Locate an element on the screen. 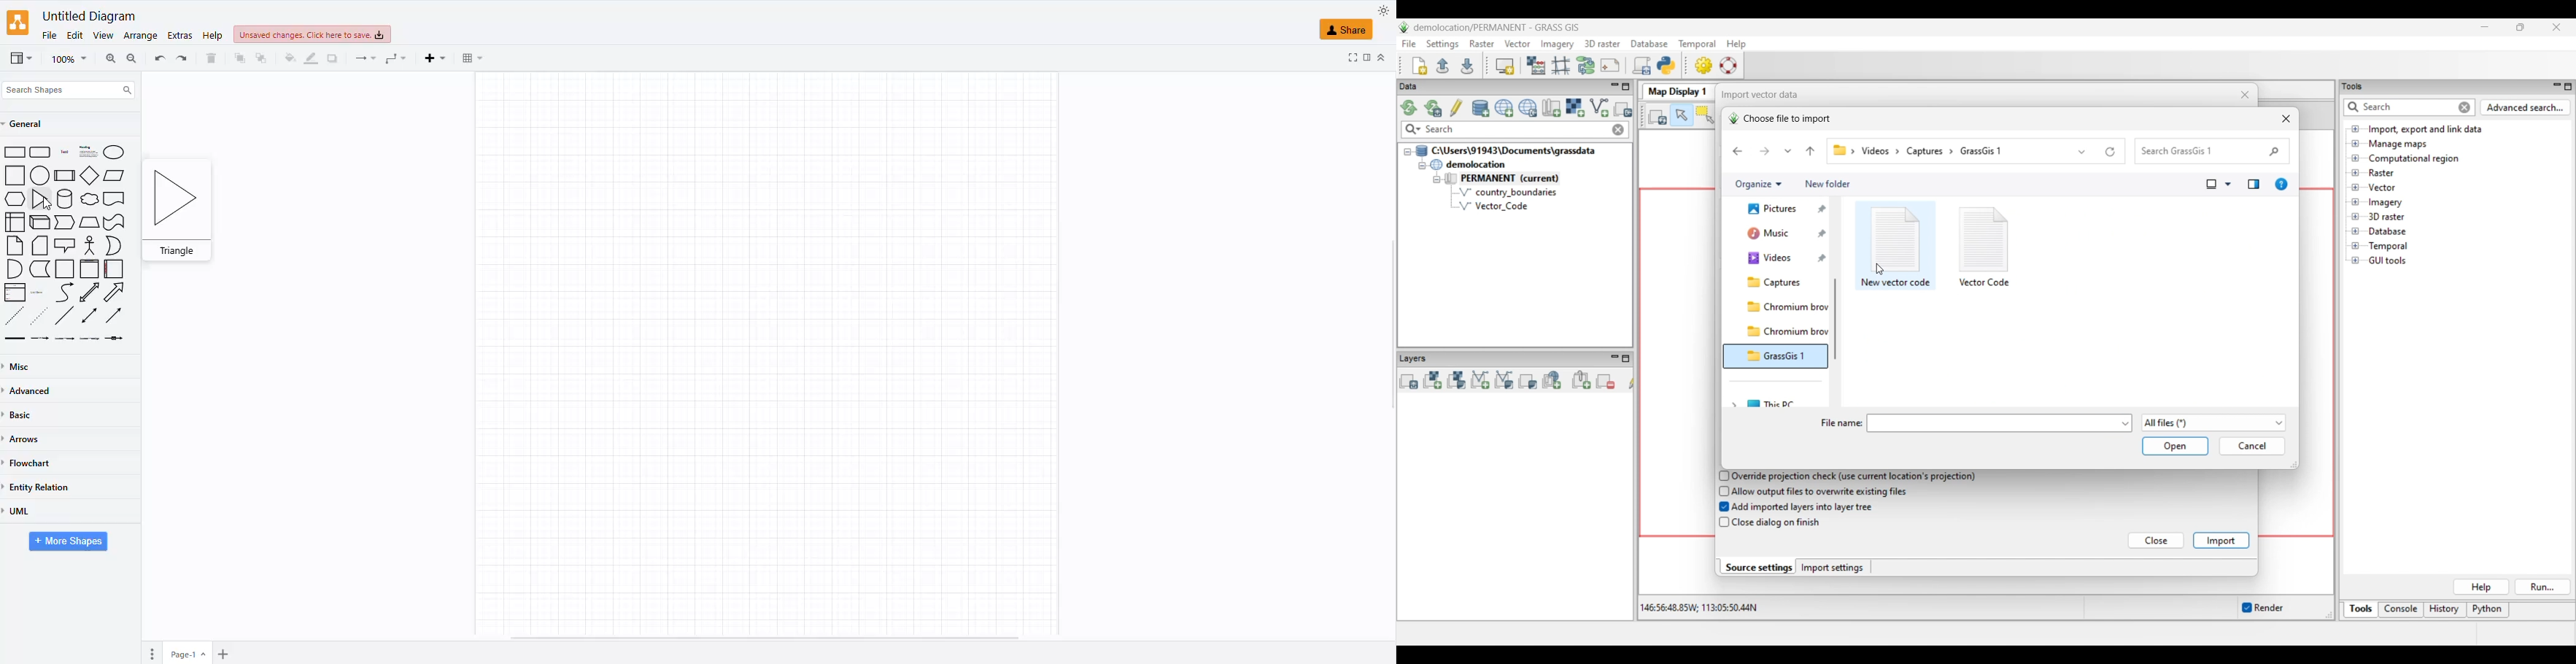 The image size is (2576, 672). Thick Line is located at coordinates (15, 339).